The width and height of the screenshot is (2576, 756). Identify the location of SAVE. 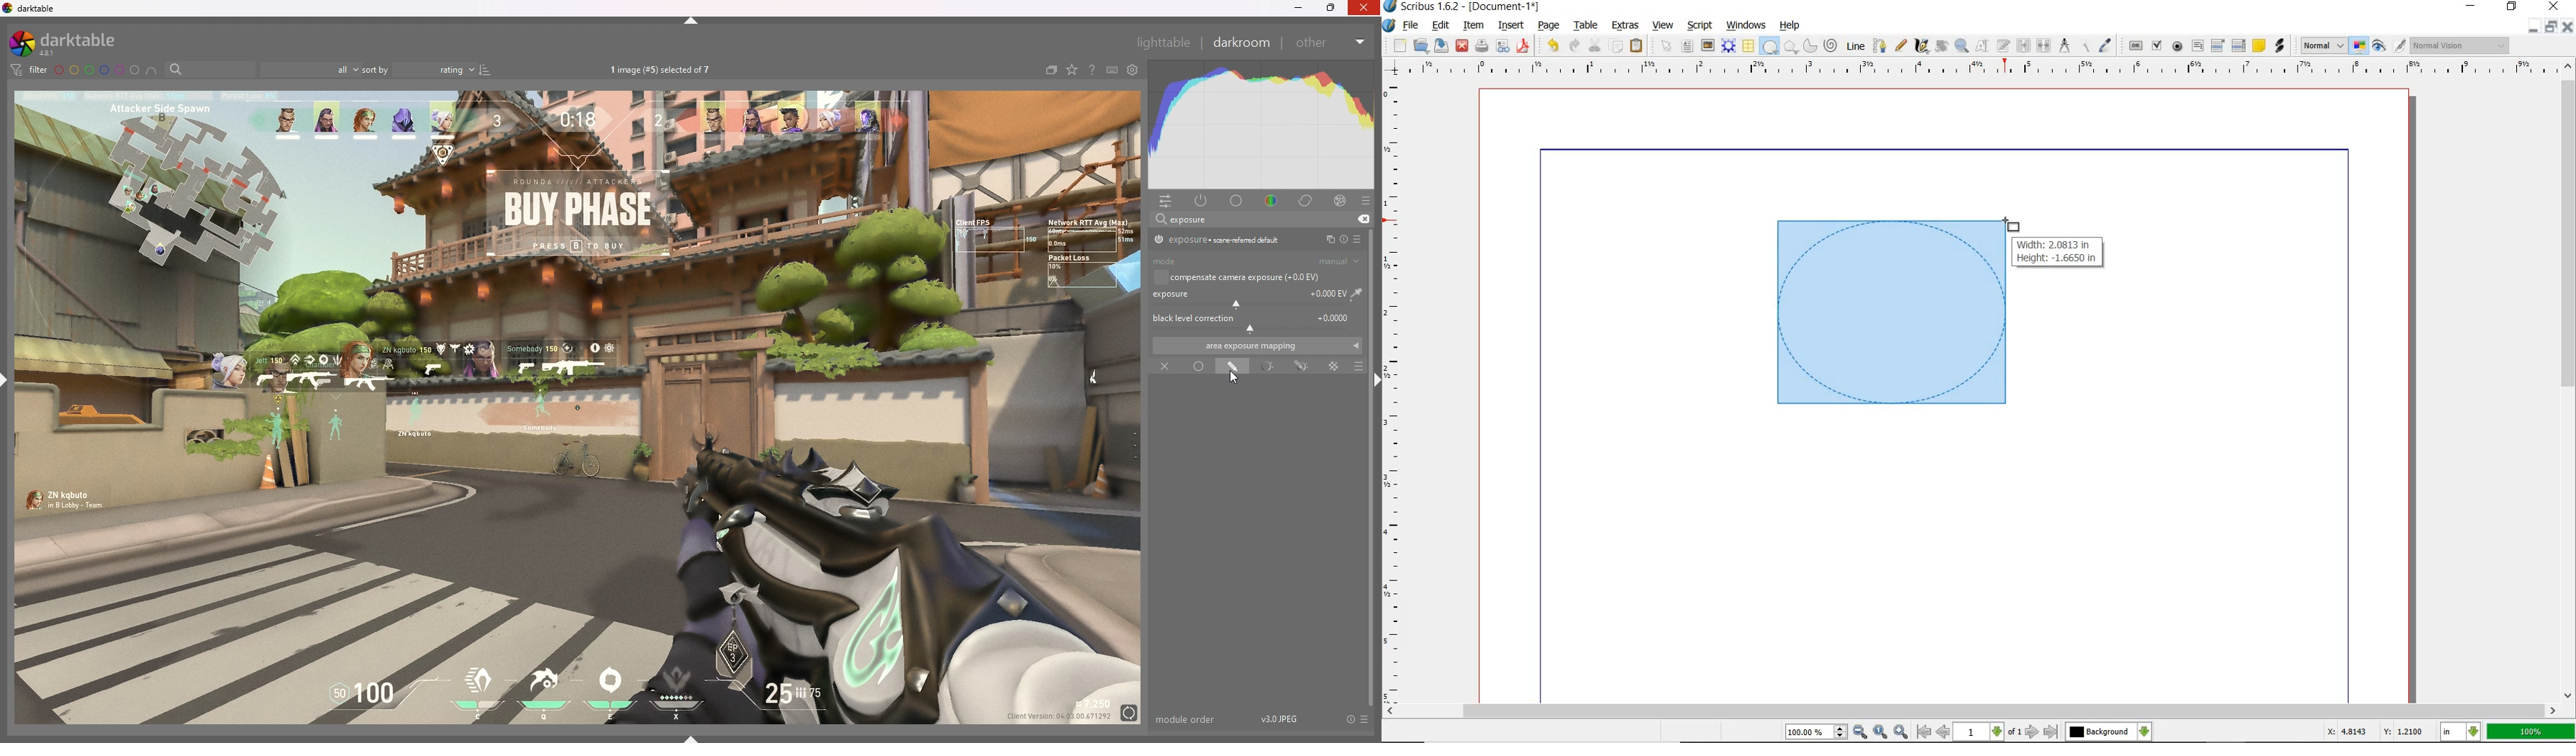
(1441, 46).